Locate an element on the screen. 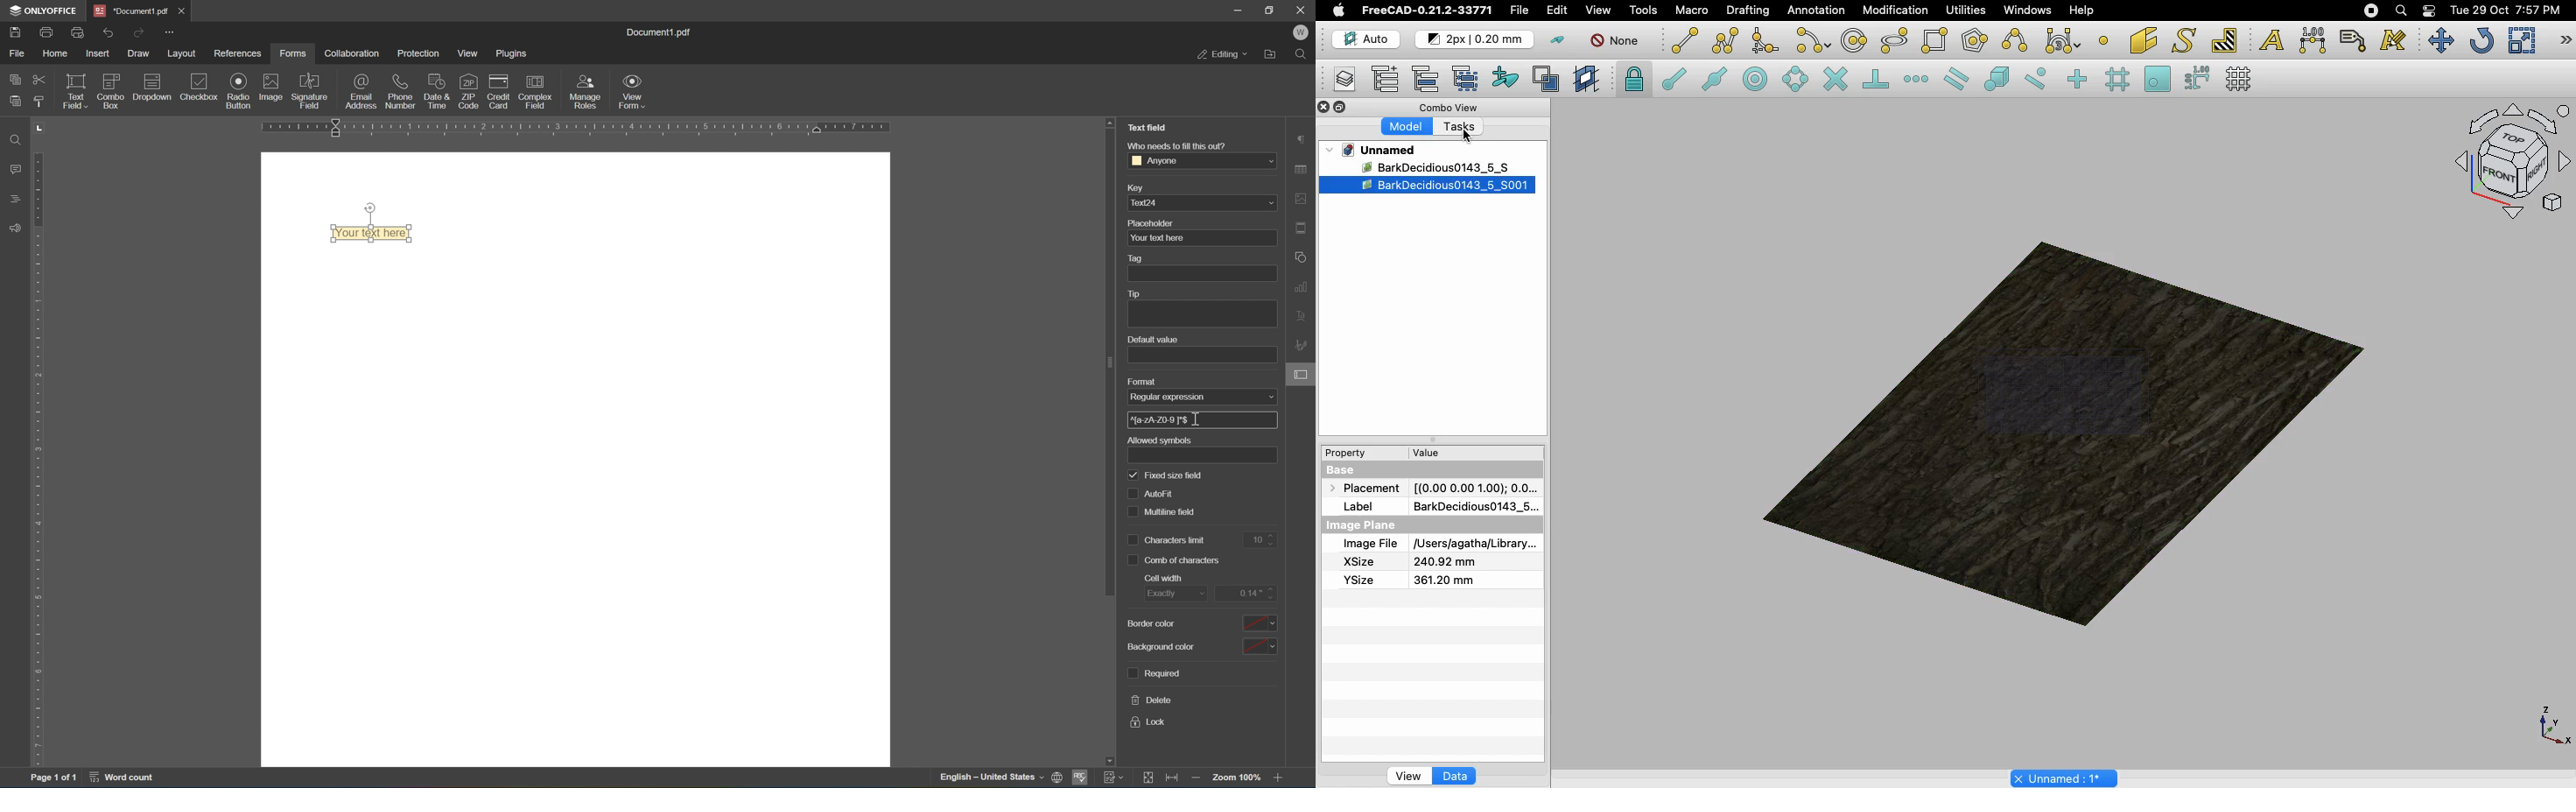  comment is located at coordinates (13, 169).